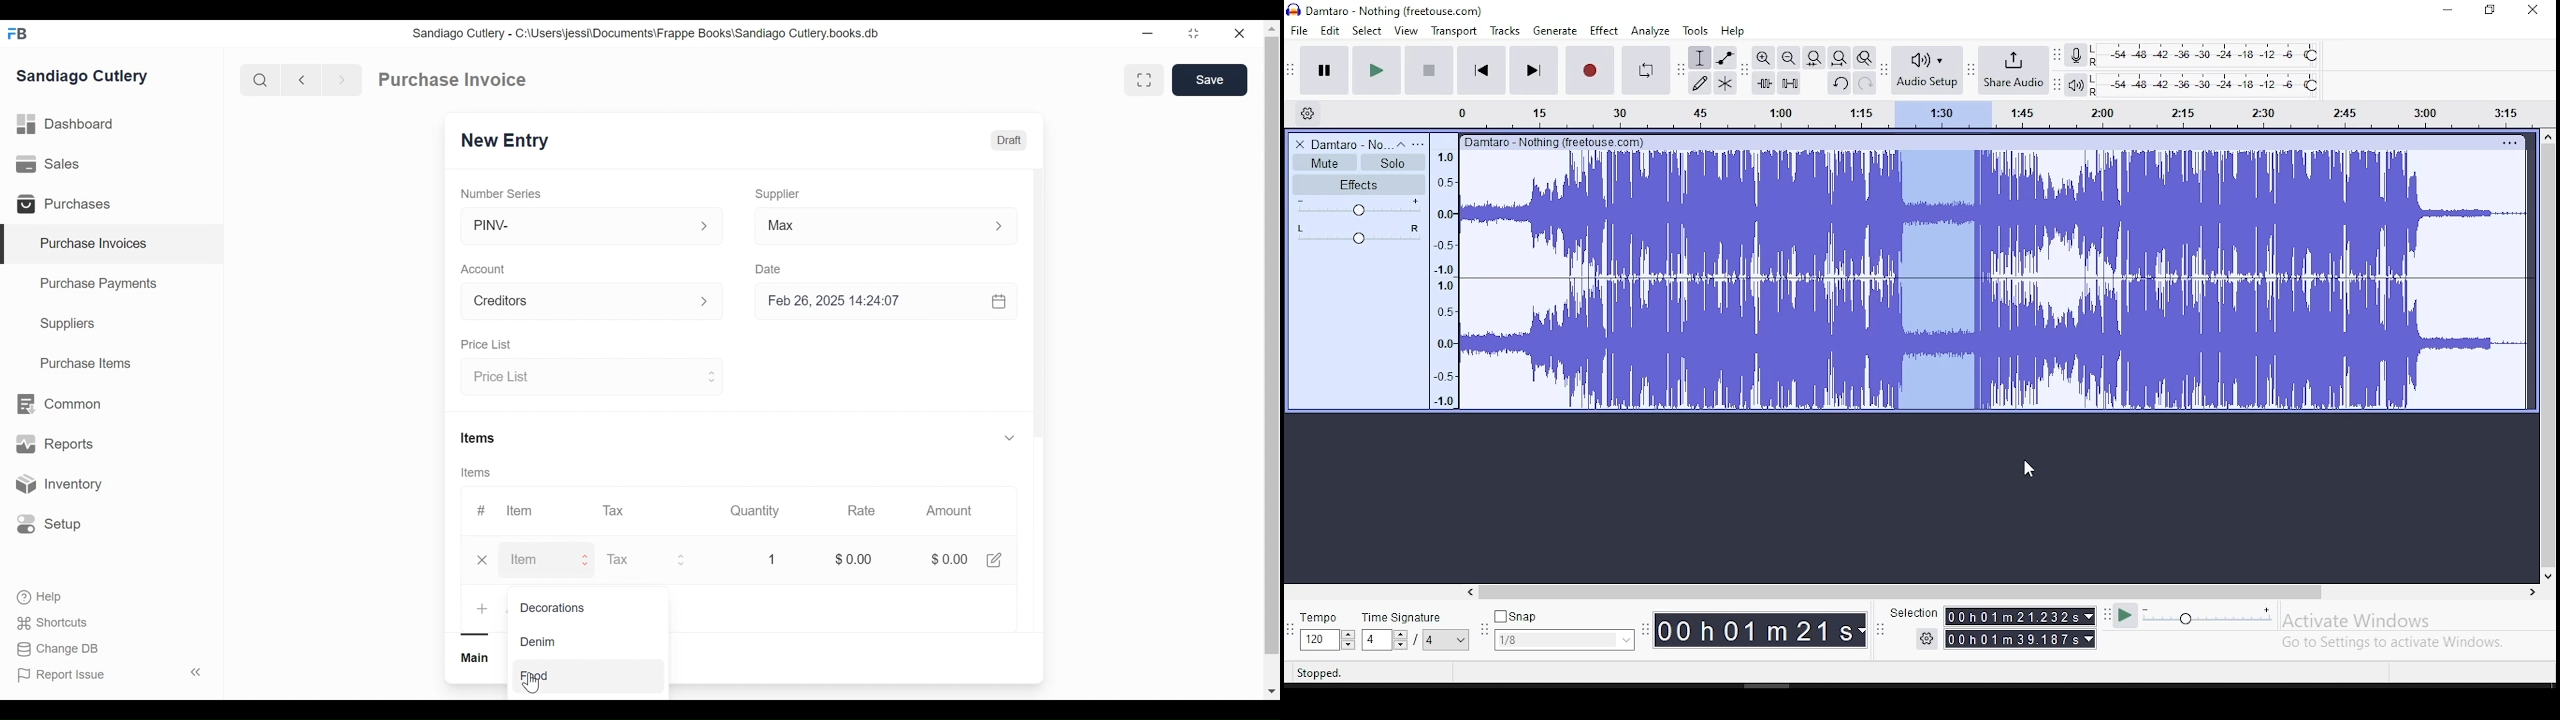 This screenshot has height=728, width=2576. I want to click on vertical scroll bar, so click(1272, 345).